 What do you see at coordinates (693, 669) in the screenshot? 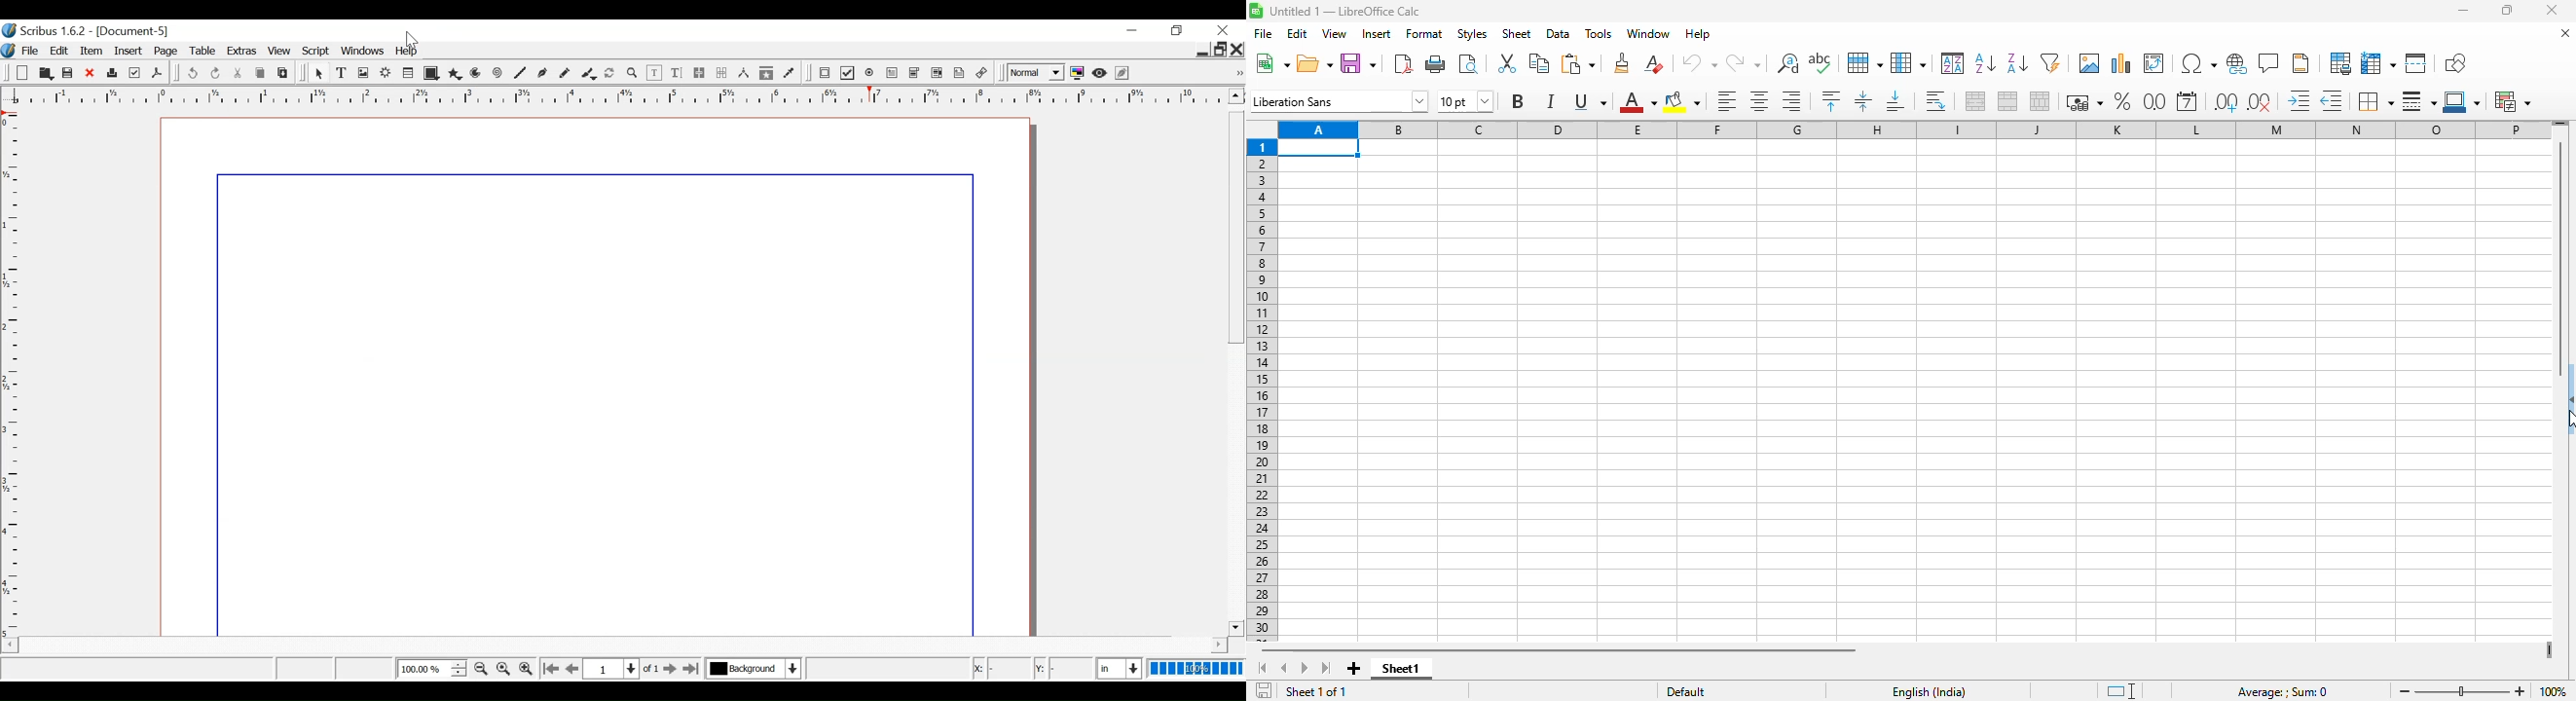
I see `Go to the last page` at bounding box center [693, 669].